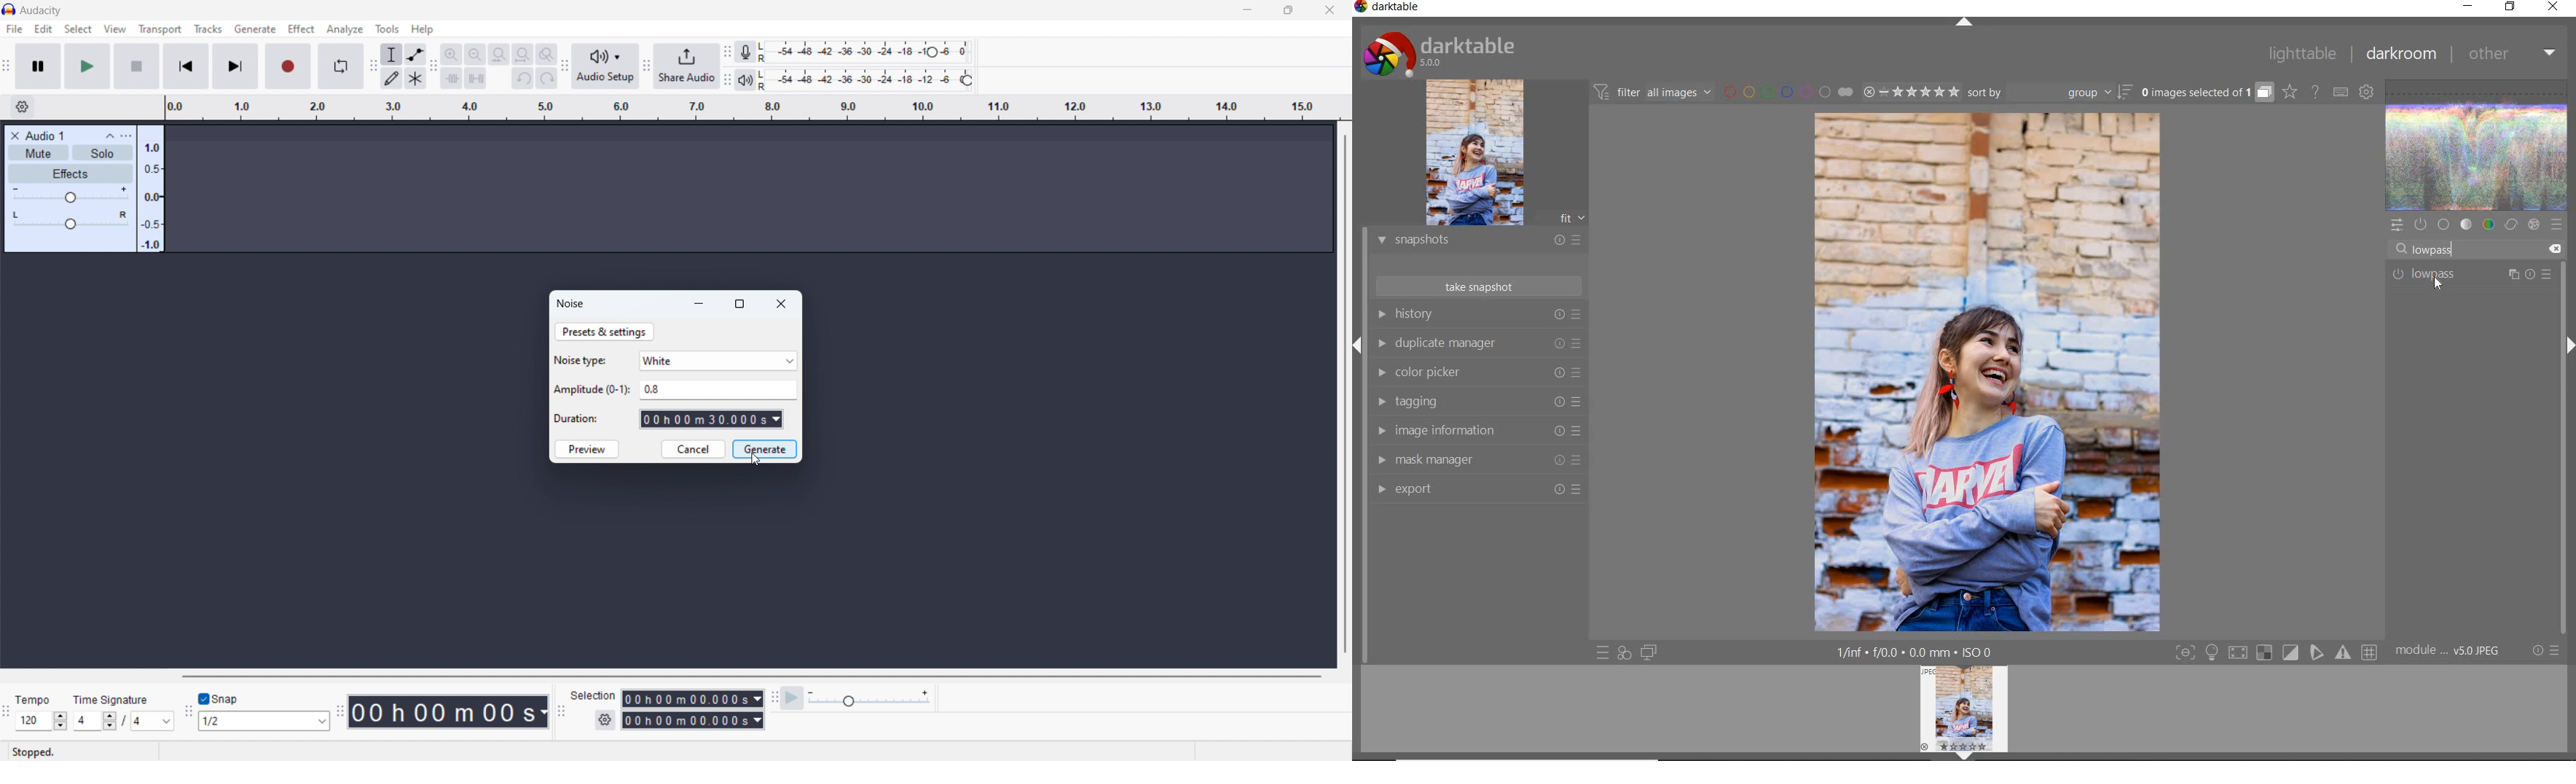  I want to click on base, so click(2443, 225).